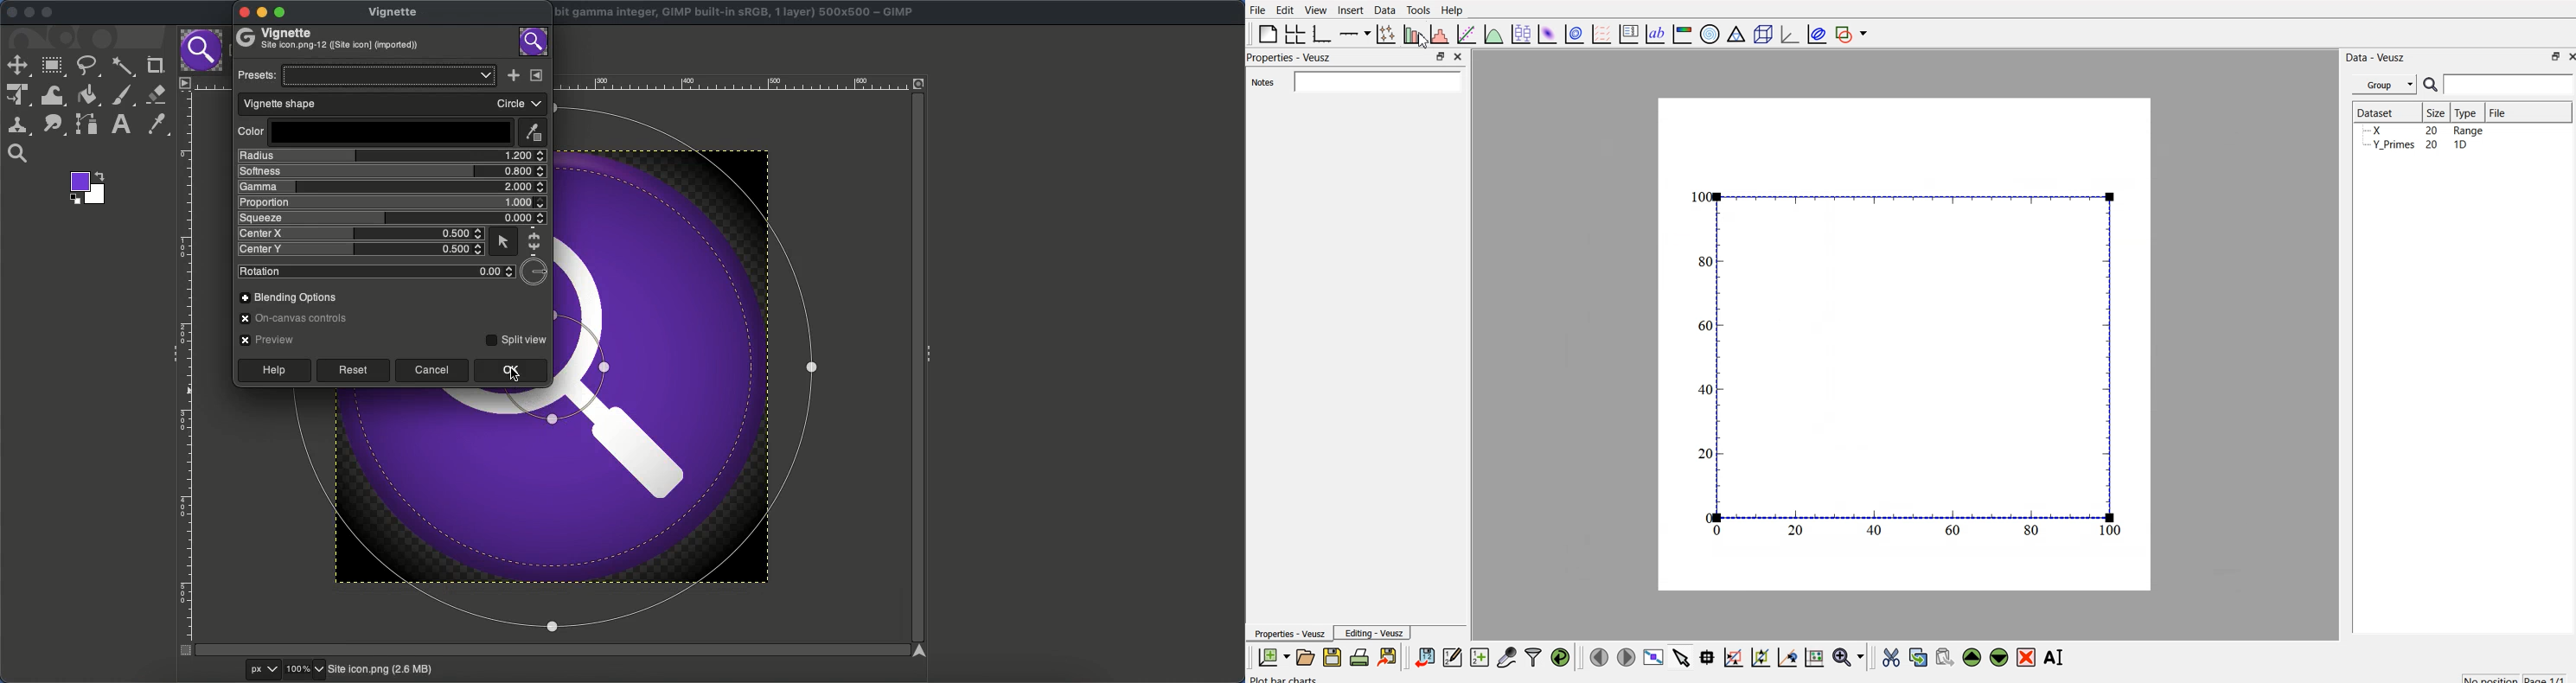  Describe the element at coordinates (1763, 35) in the screenshot. I see `3D scene` at that location.